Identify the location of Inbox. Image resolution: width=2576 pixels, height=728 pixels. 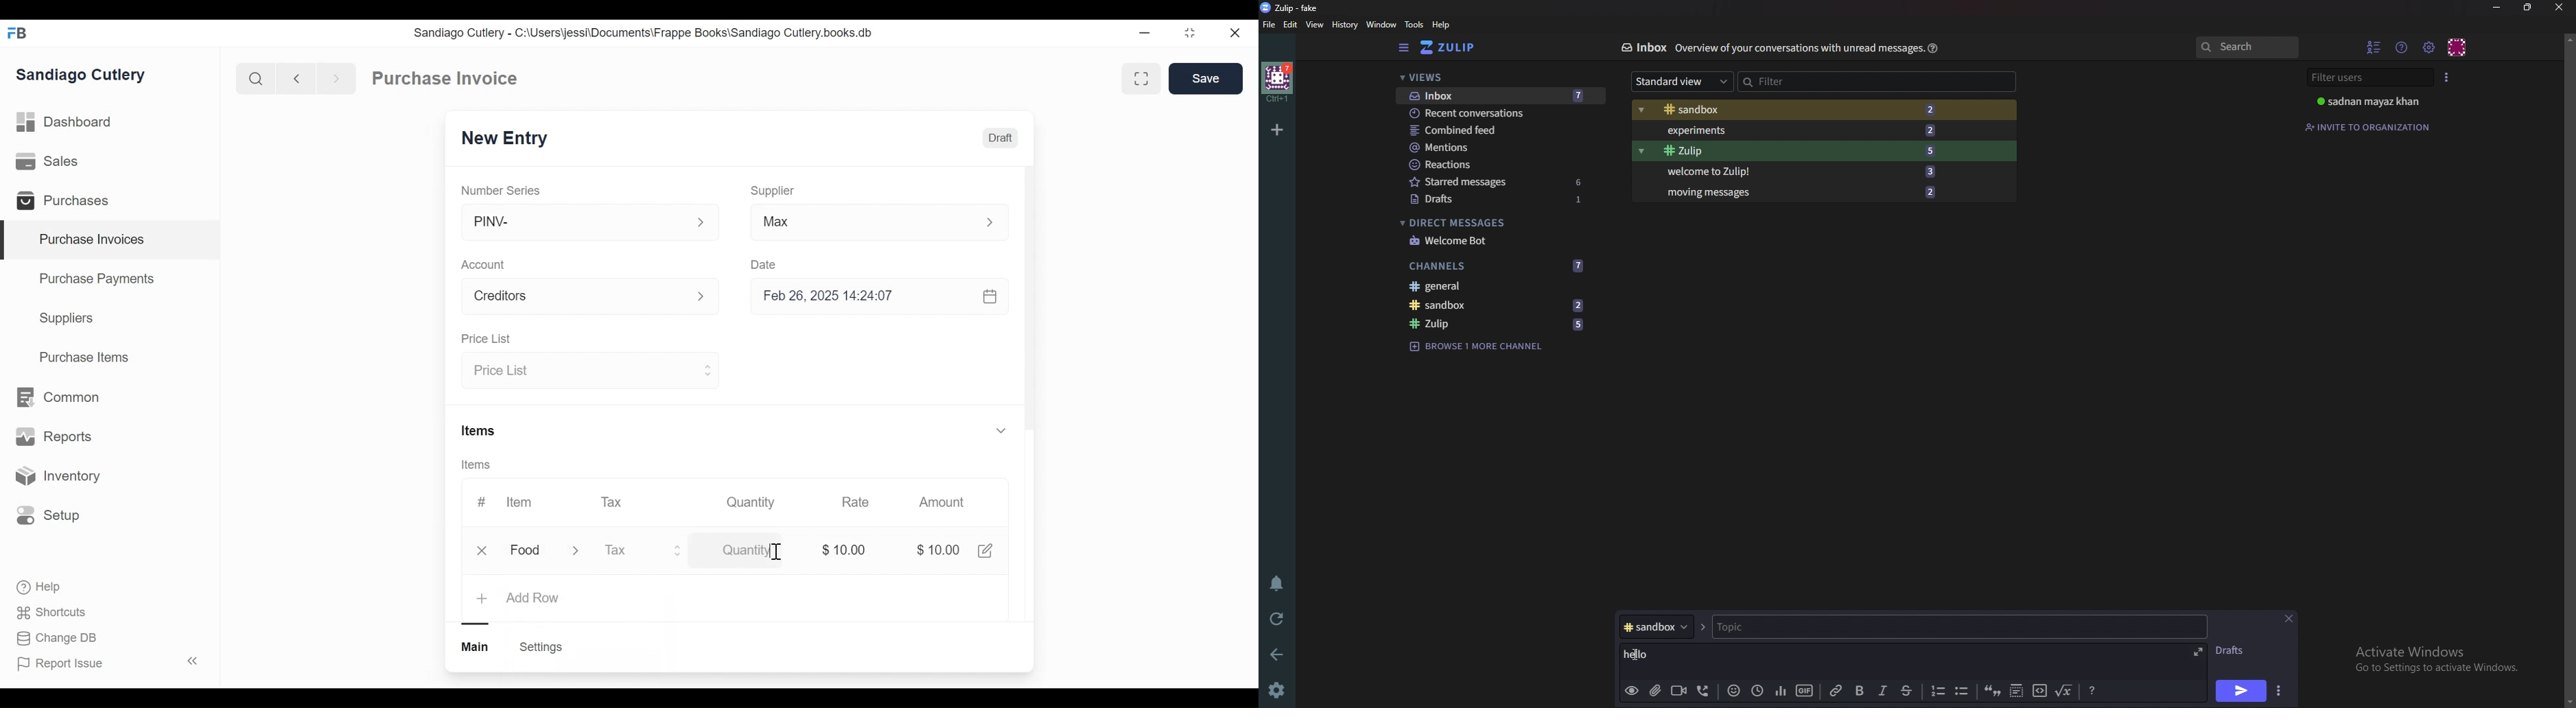
(1643, 48).